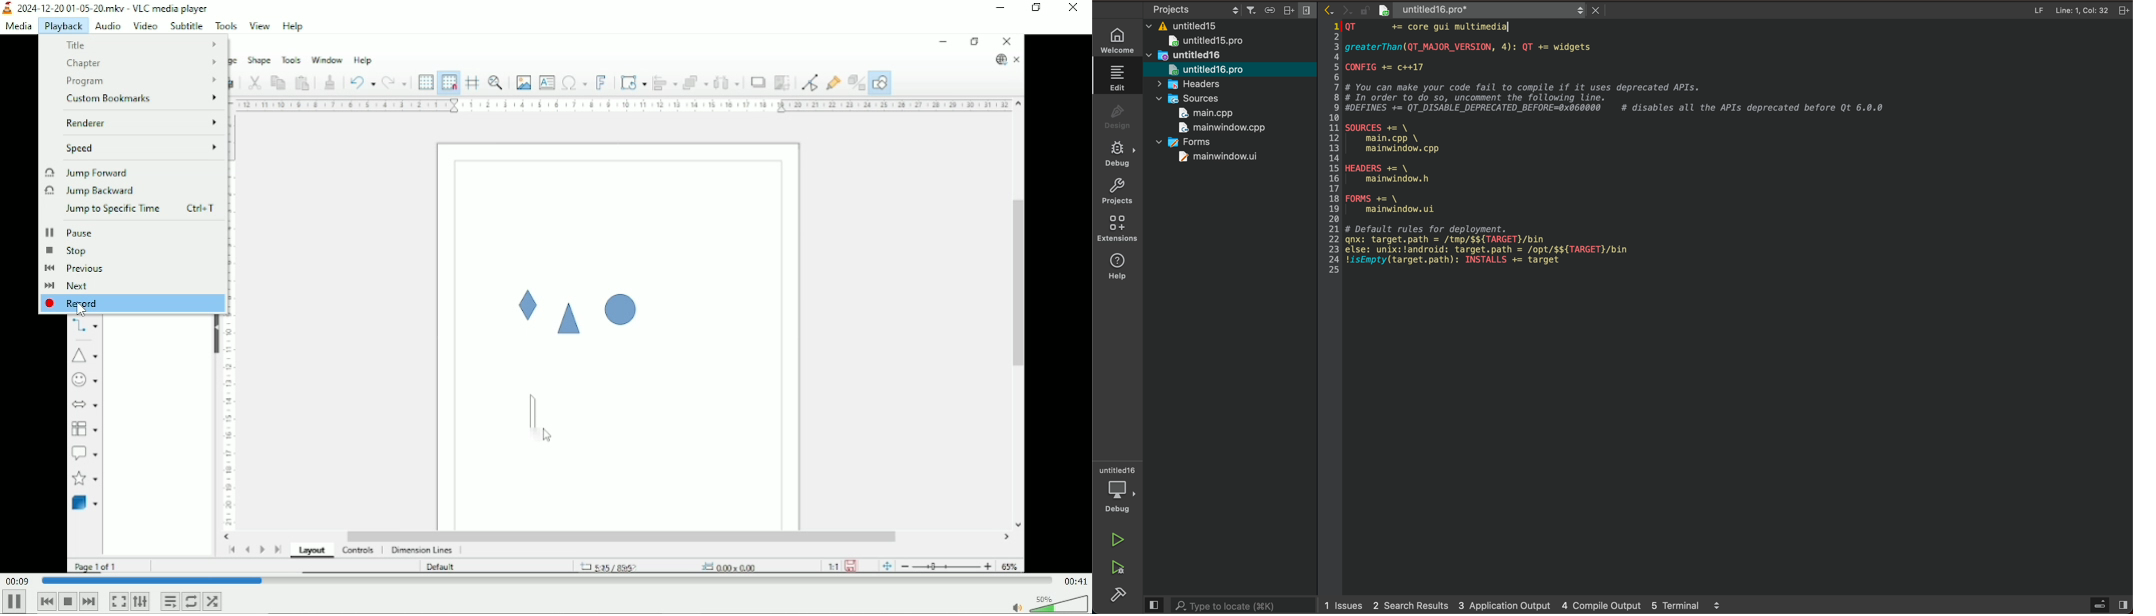 The image size is (2156, 616). What do you see at coordinates (1002, 8) in the screenshot?
I see `Minimize` at bounding box center [1002, 8].